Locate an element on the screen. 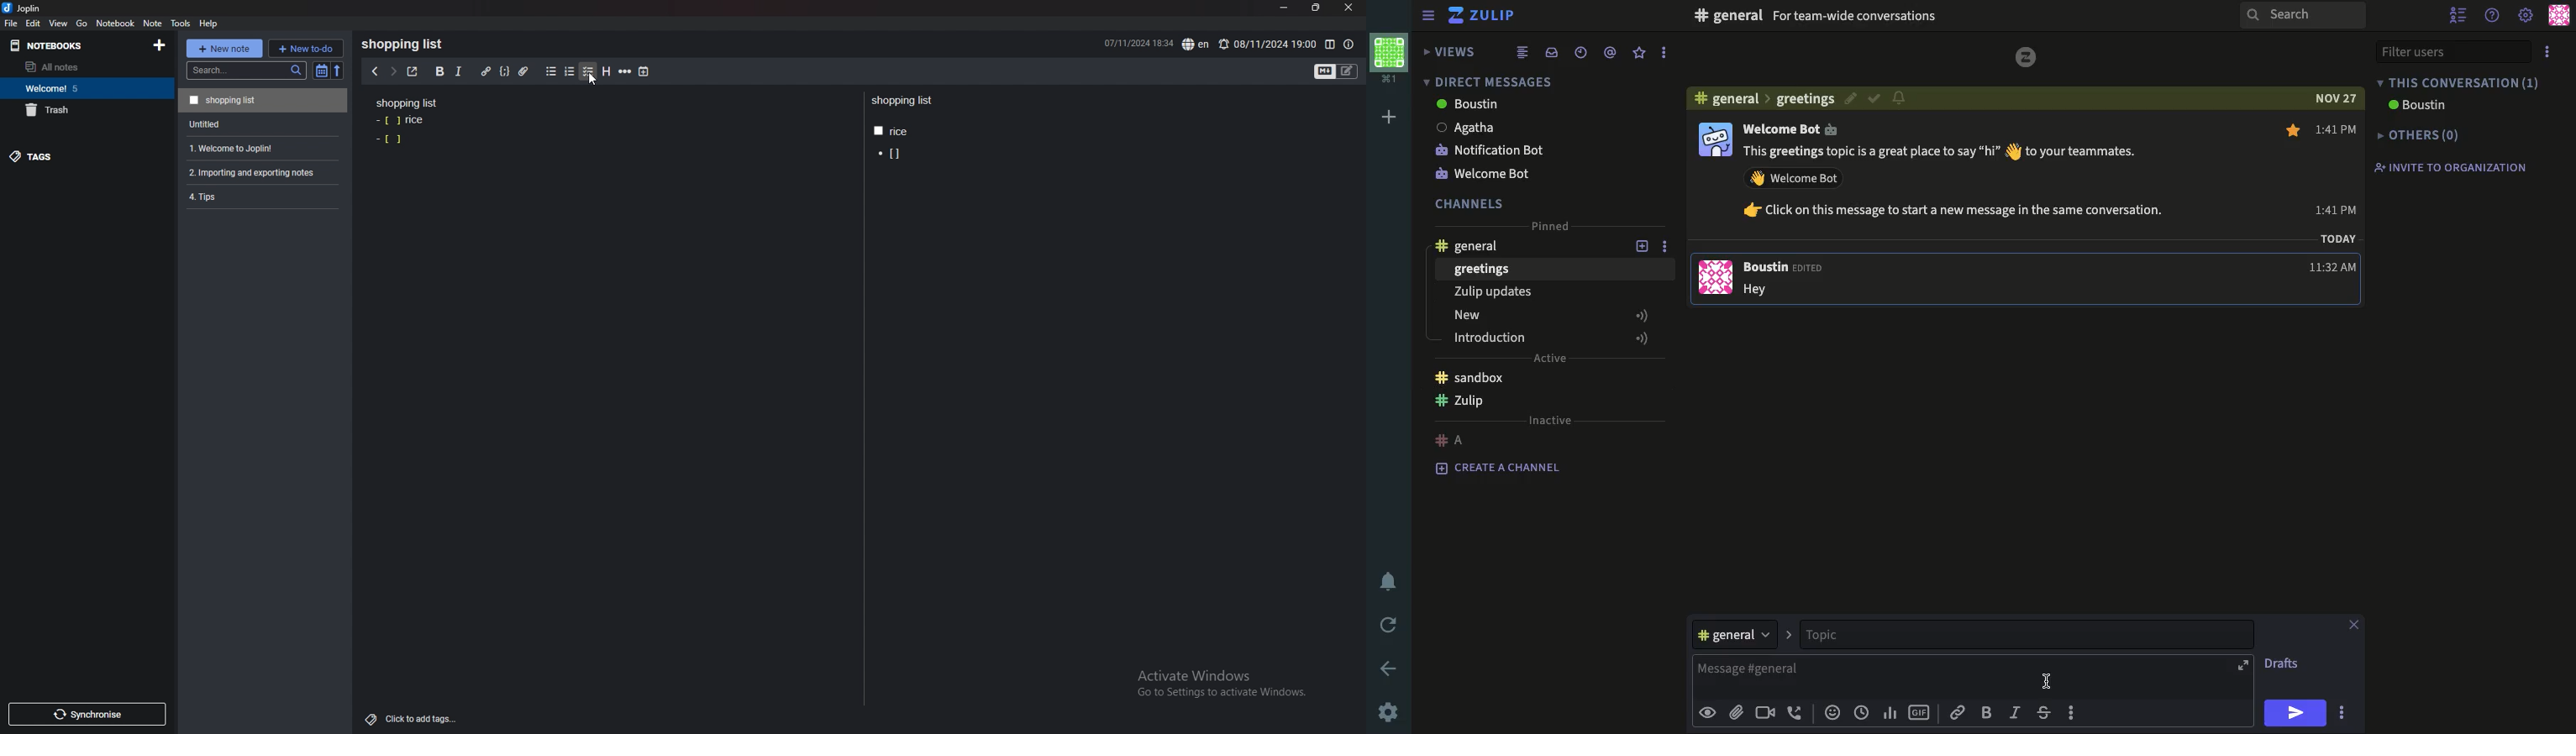 The image size is (2576, 756). visible is located at coordinates (1710, 712).